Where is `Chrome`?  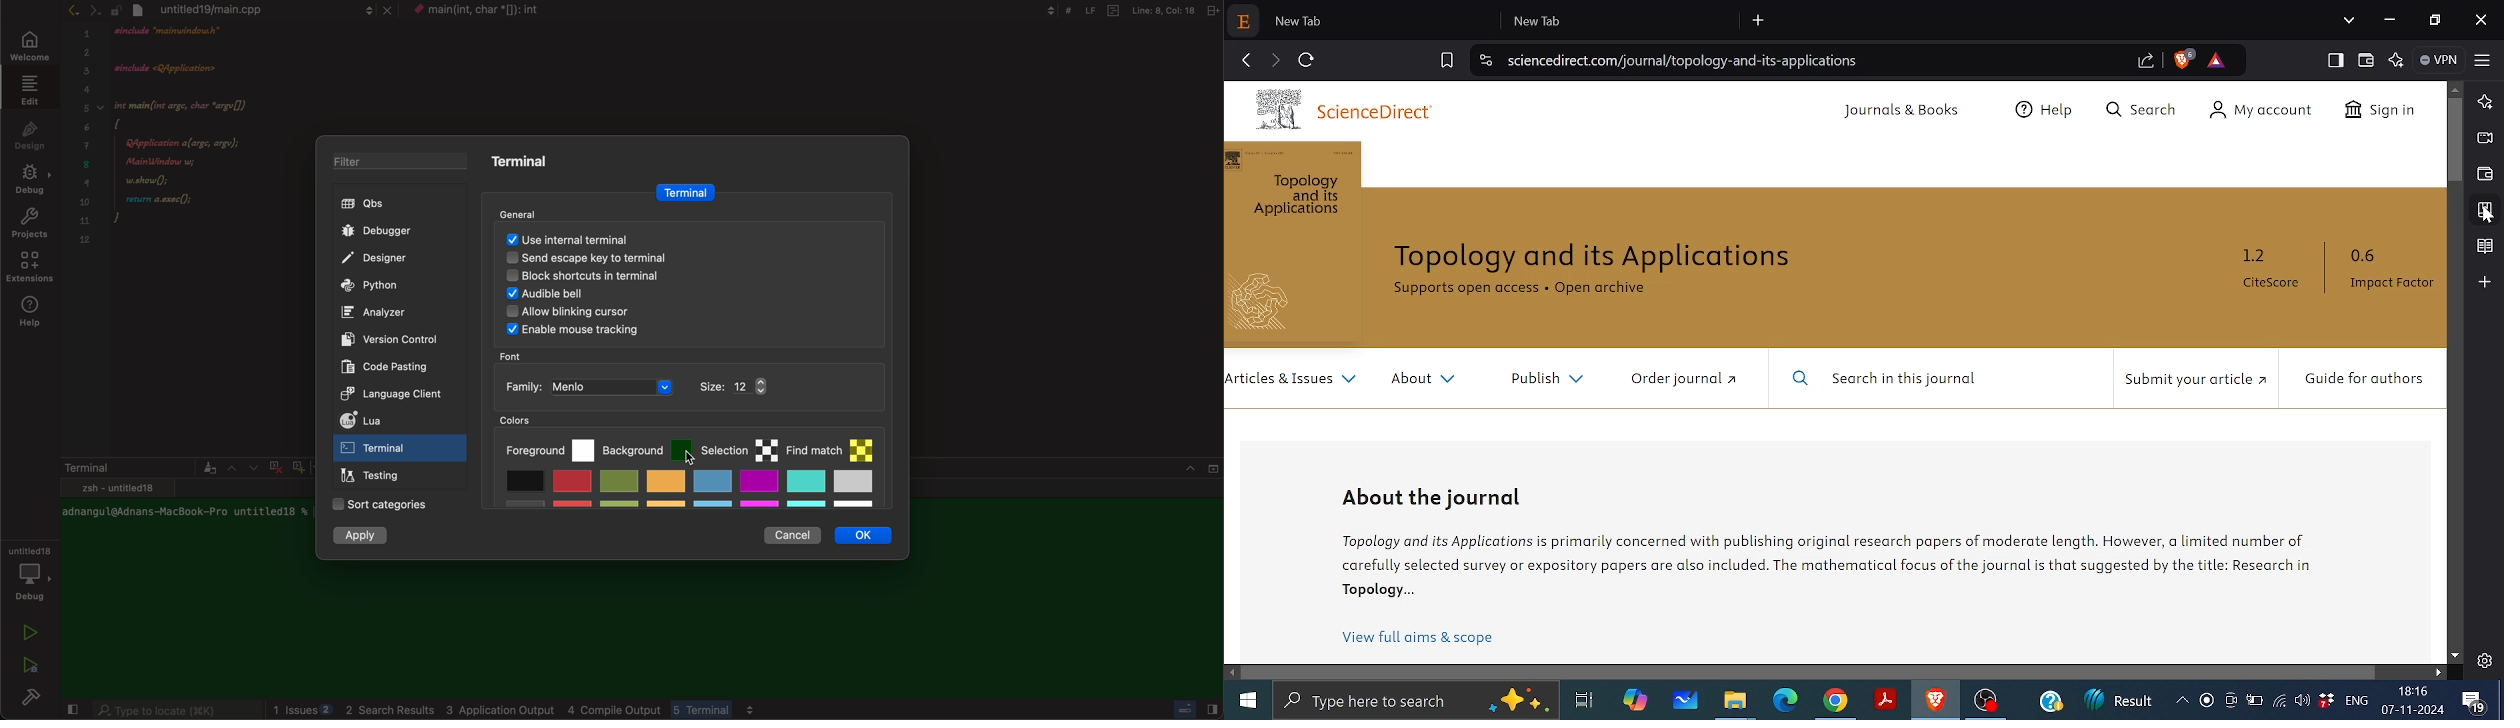
Chrome is located at coordinates (1835, 703).